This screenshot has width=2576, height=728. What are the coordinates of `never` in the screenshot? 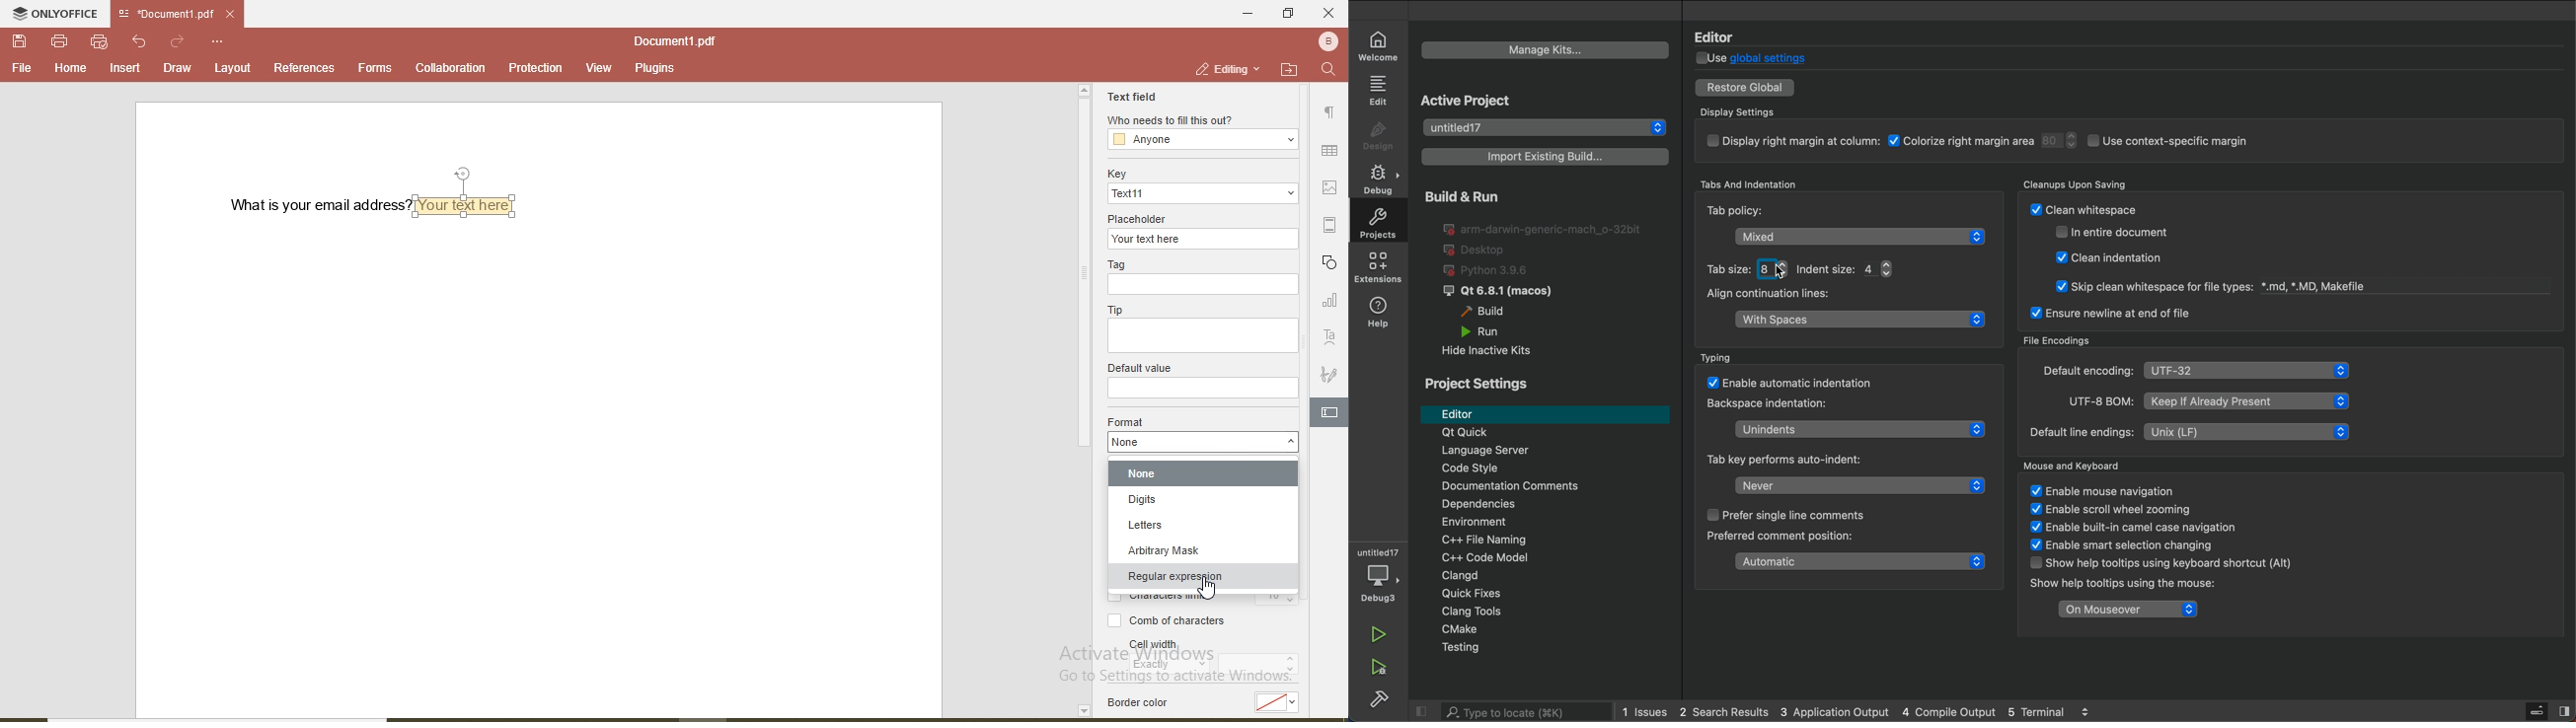 It's located at (1853, 485).